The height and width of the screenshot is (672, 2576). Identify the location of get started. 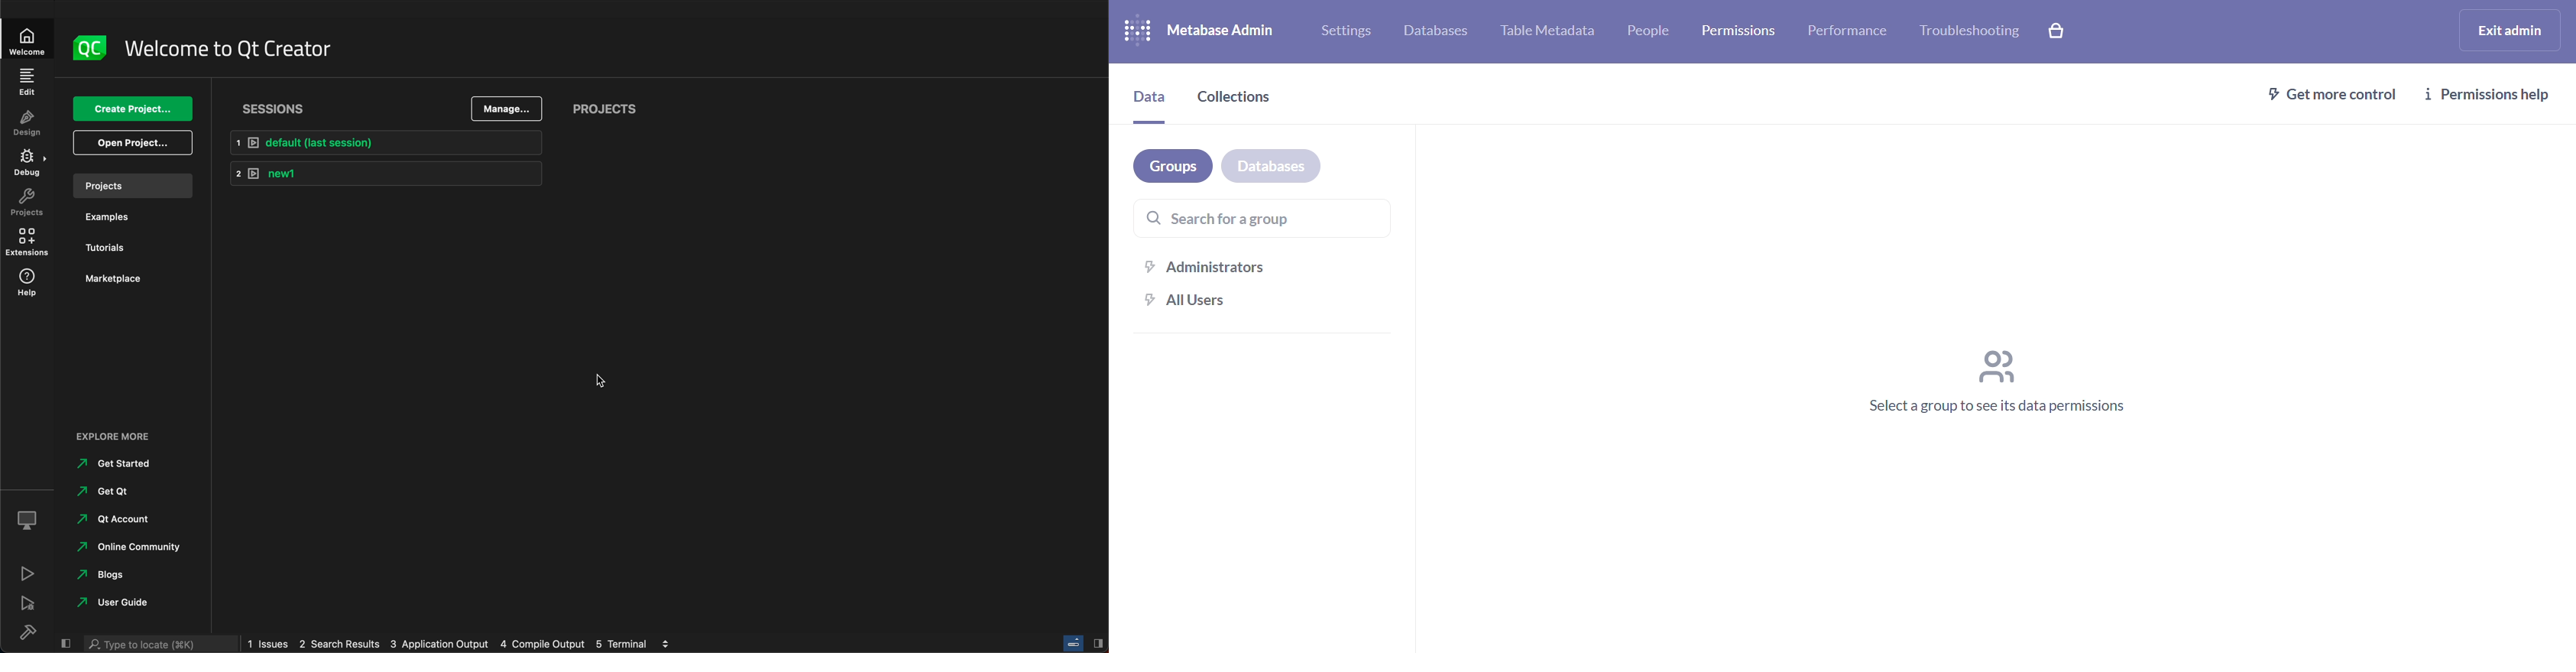
(123, 463).